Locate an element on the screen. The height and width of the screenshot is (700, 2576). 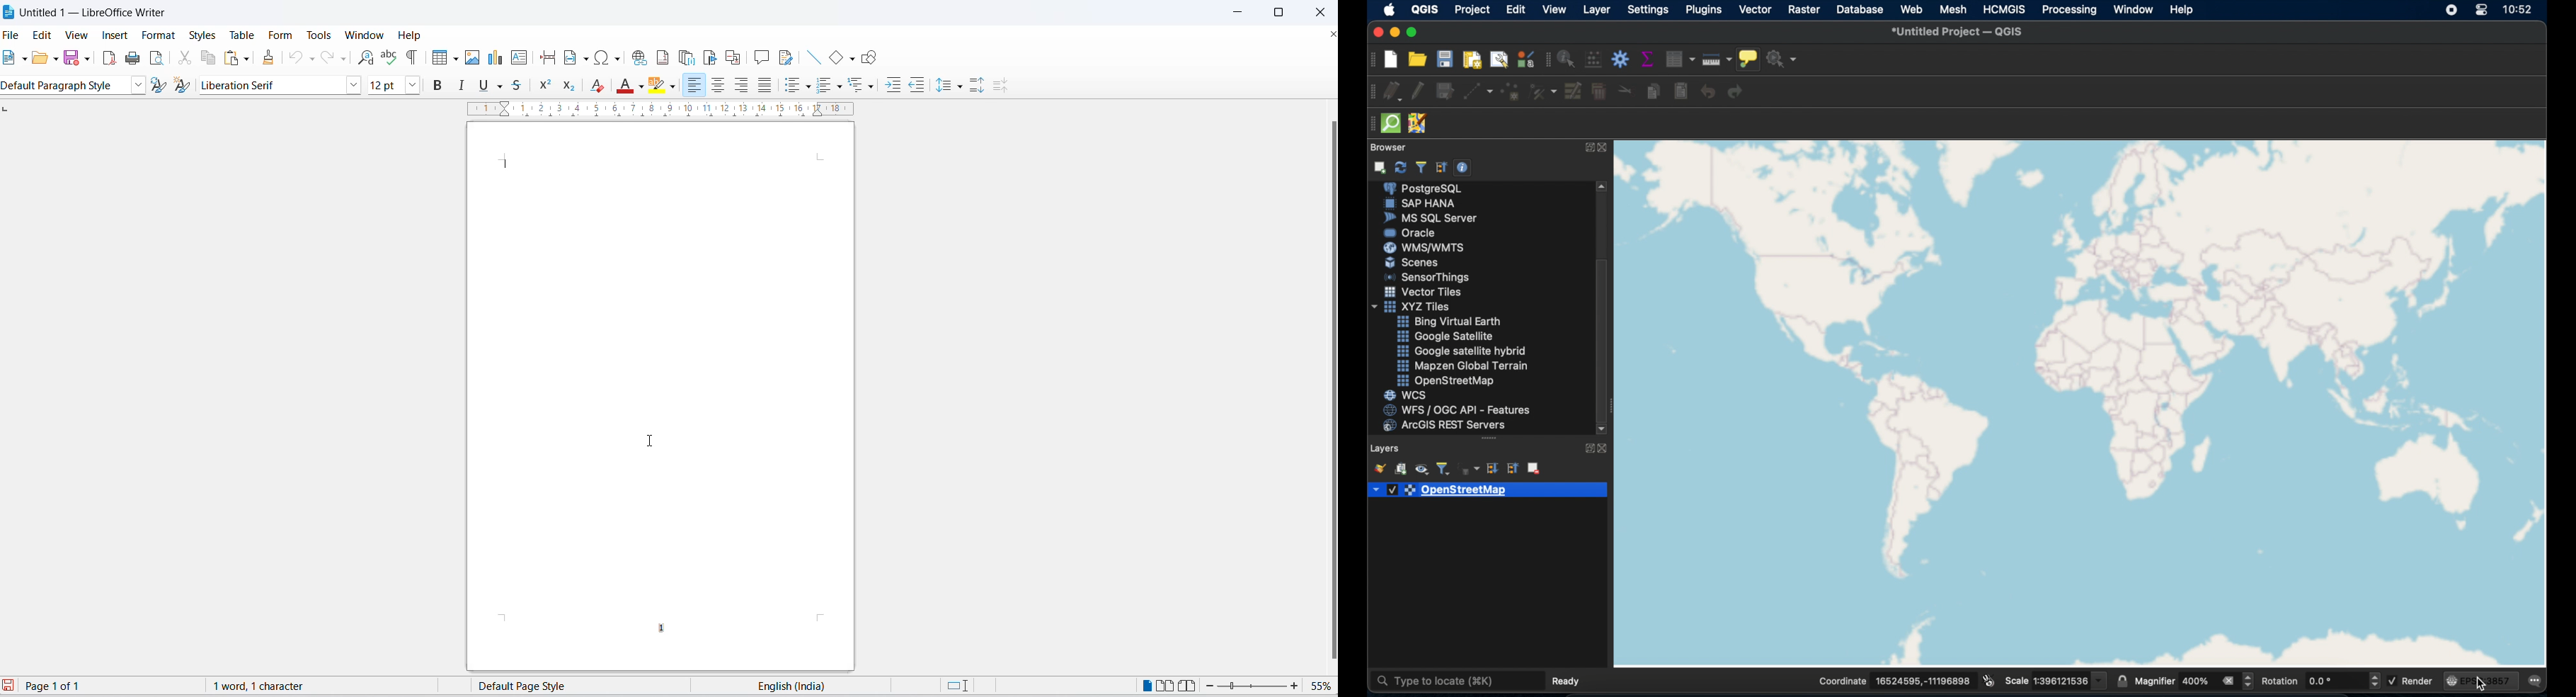
close is located at coordinates (1606, 449).